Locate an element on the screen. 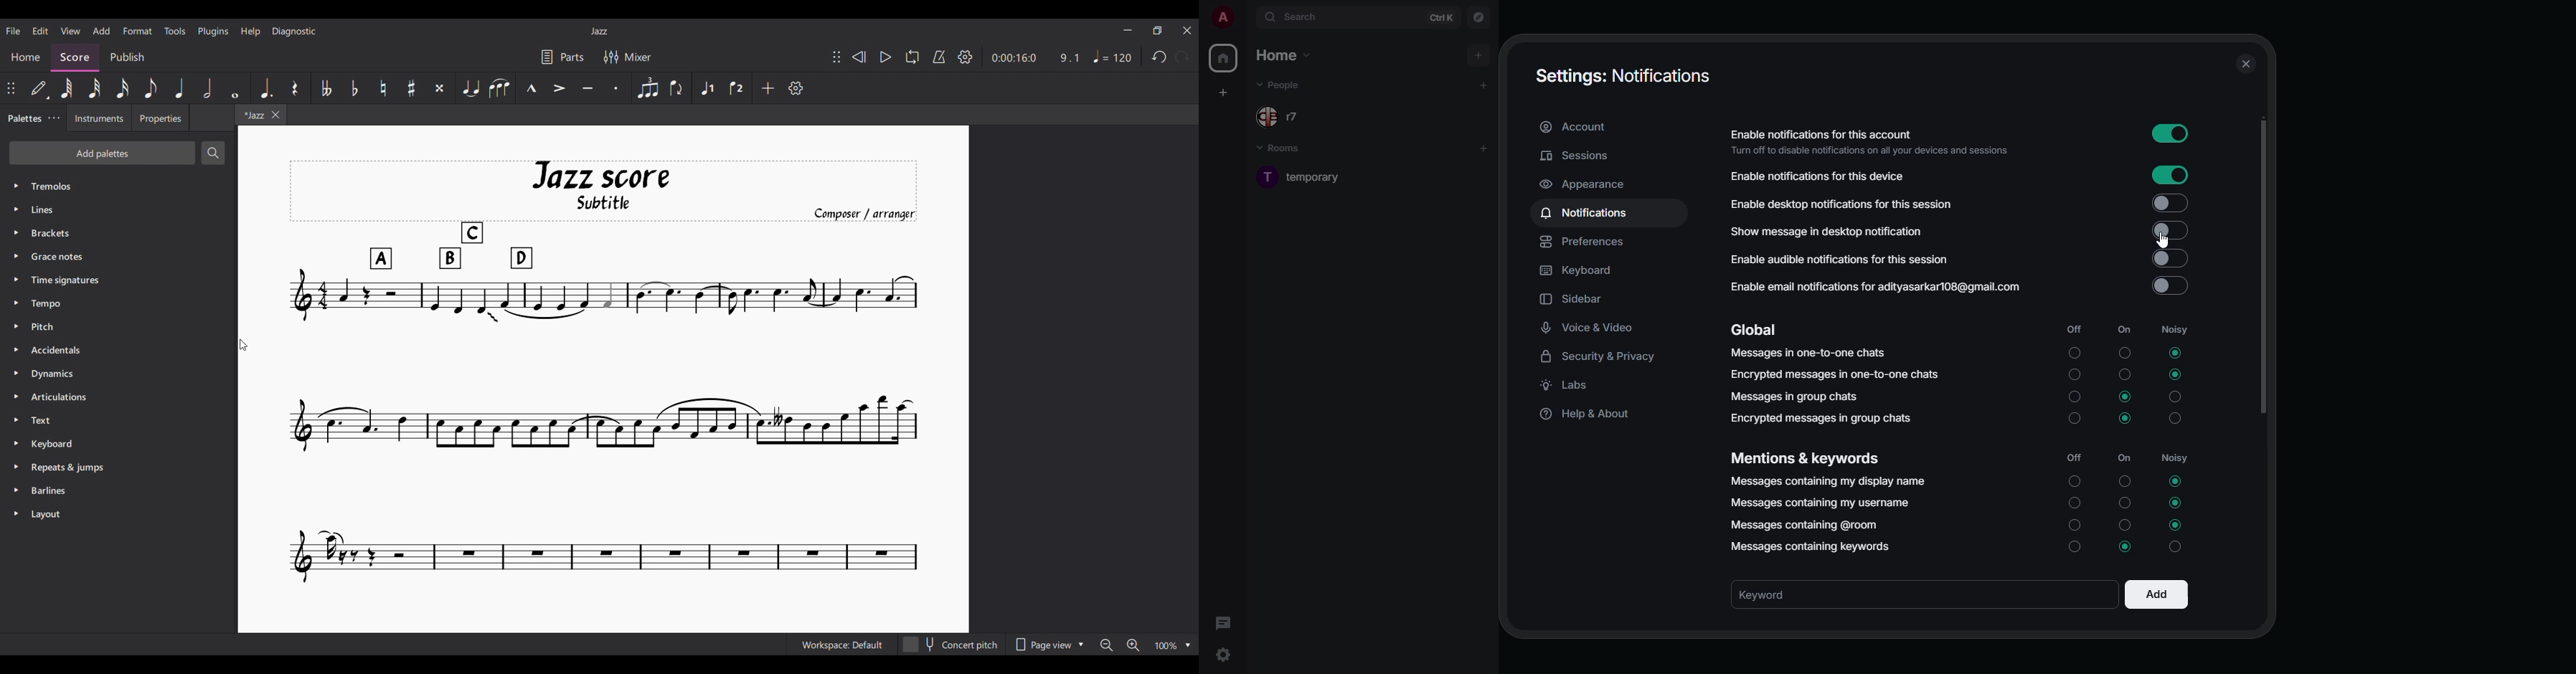  expand is located at coordinates (1247, 16).